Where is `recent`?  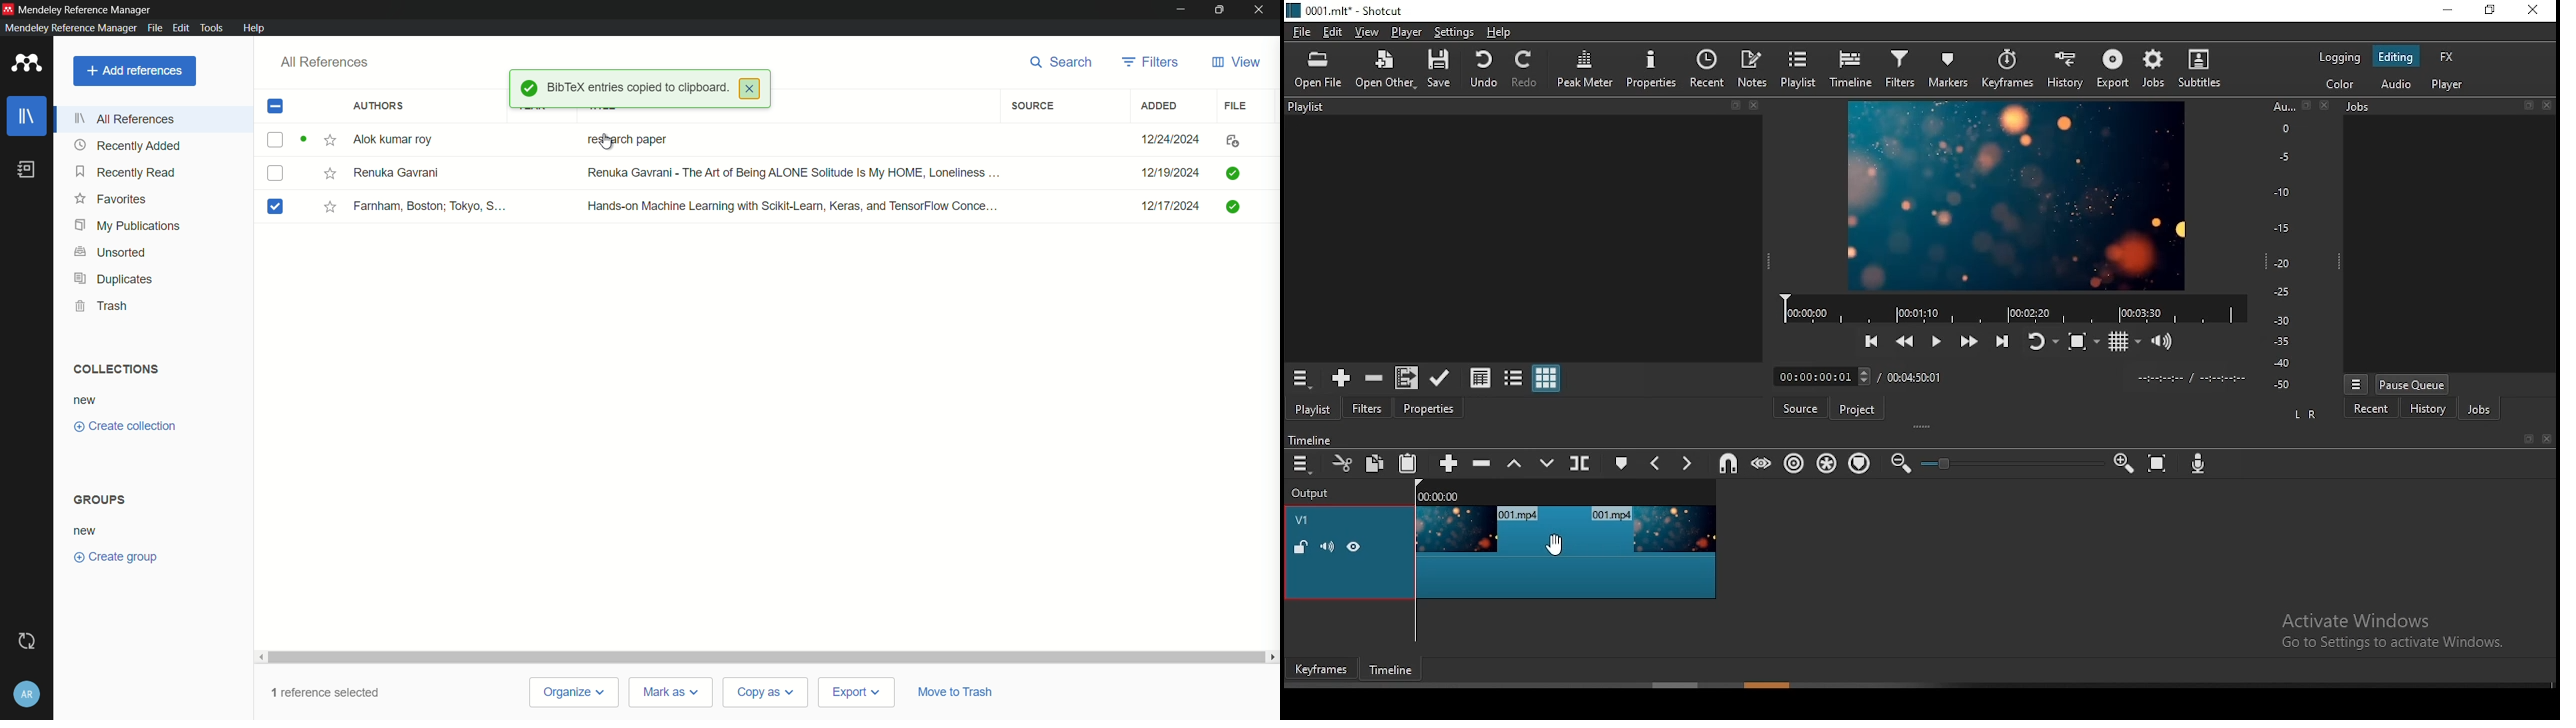
recent is located at coordinates (1708, 68).